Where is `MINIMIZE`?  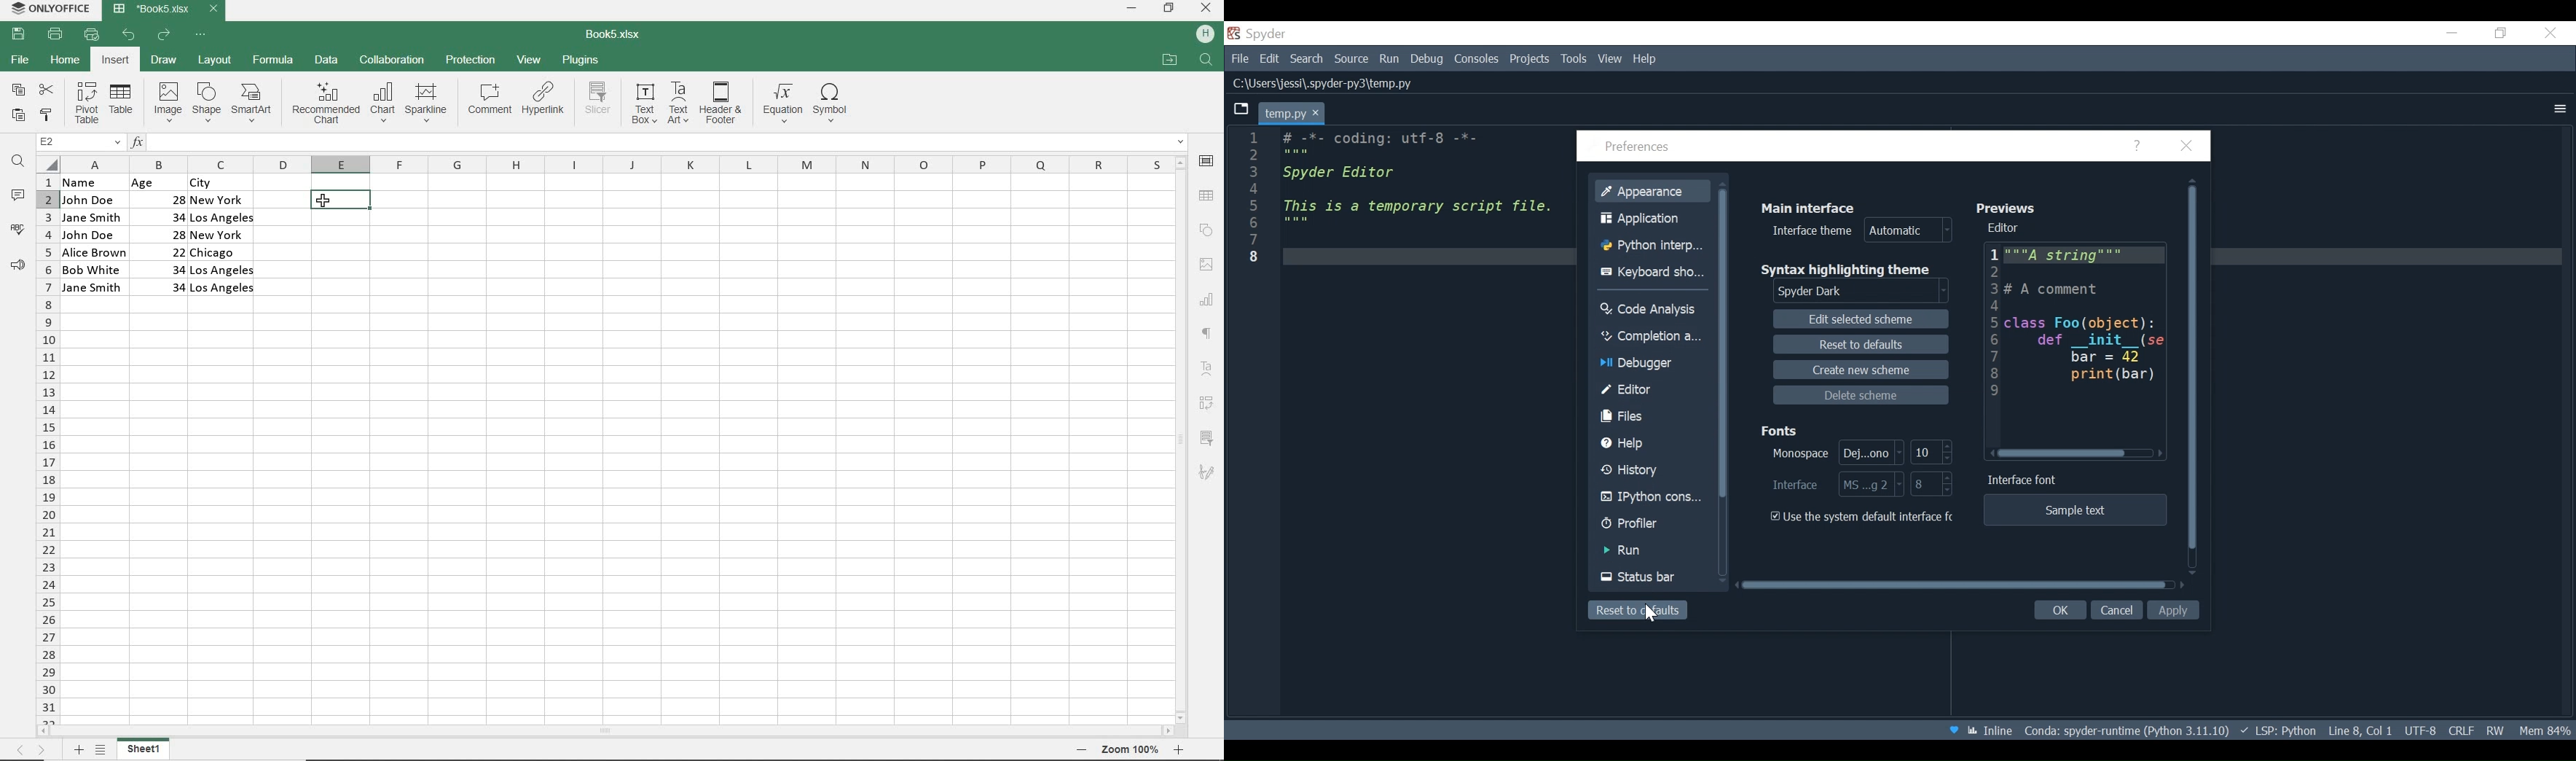
MINIMIZE is located at coordinates (1131, 9).